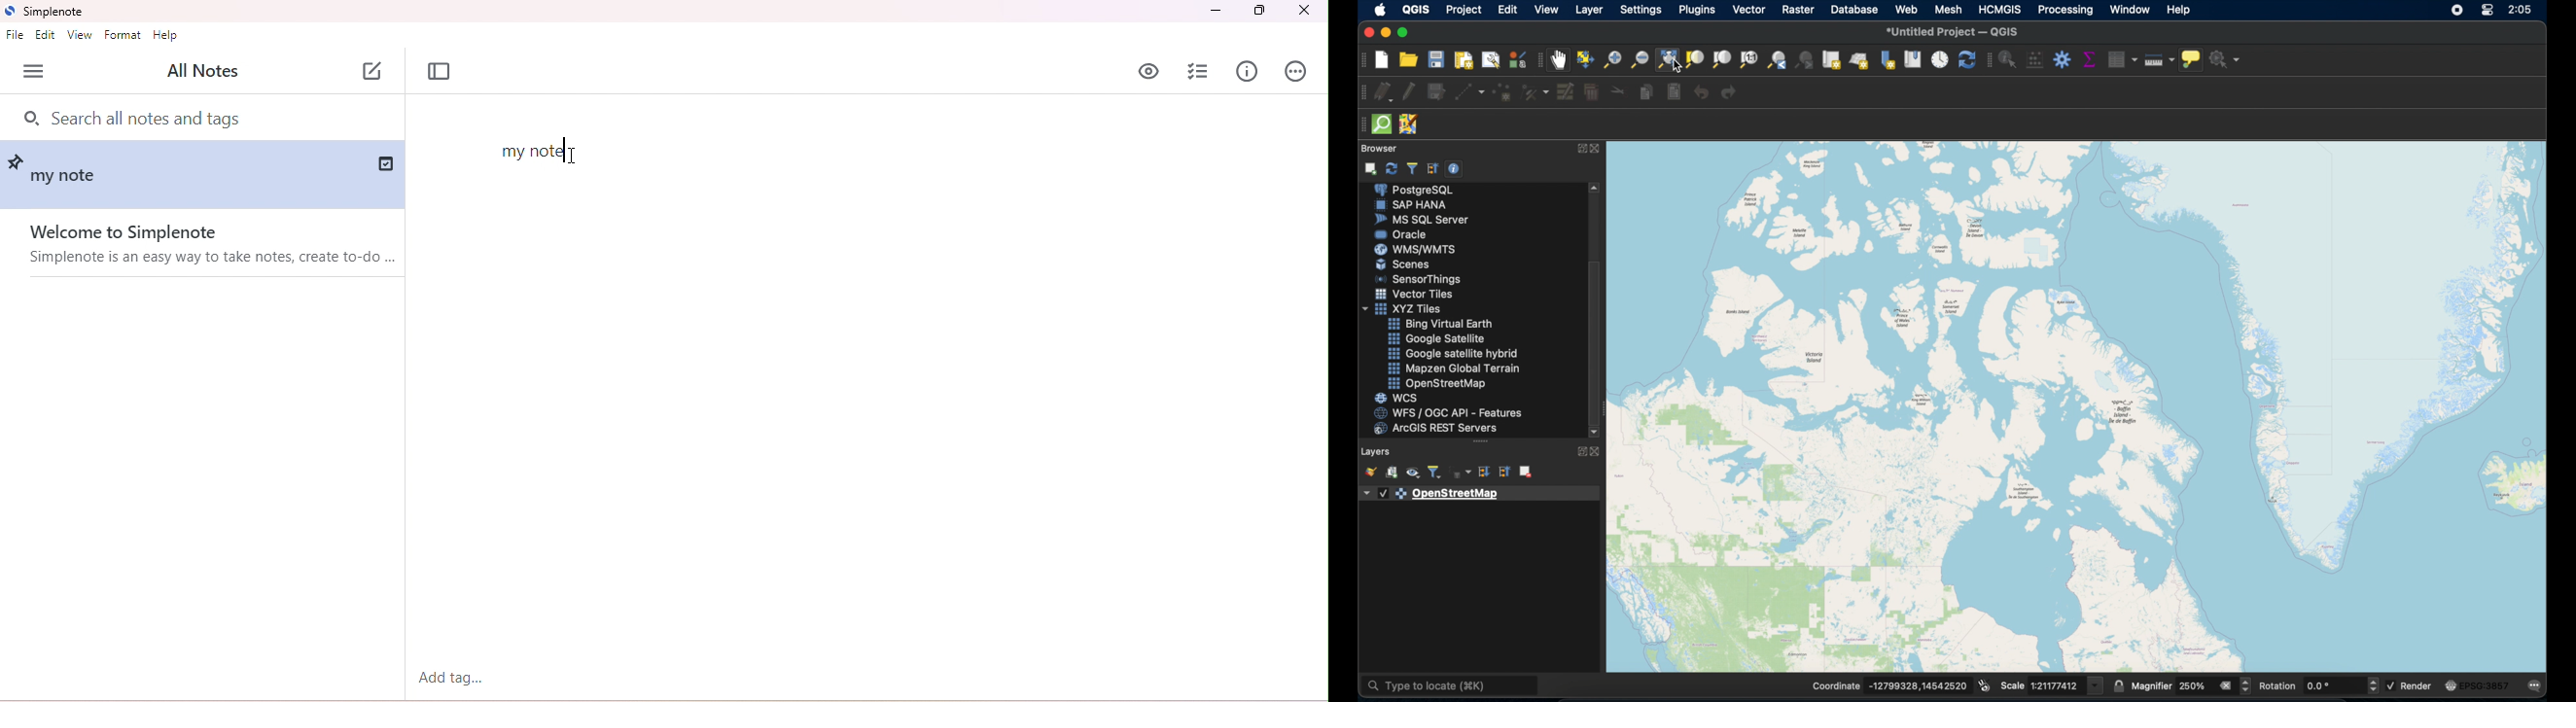 Image resolution: width=2576 pixels, height=728 pixels. I want to click on filter browser, so click(1412, 168).